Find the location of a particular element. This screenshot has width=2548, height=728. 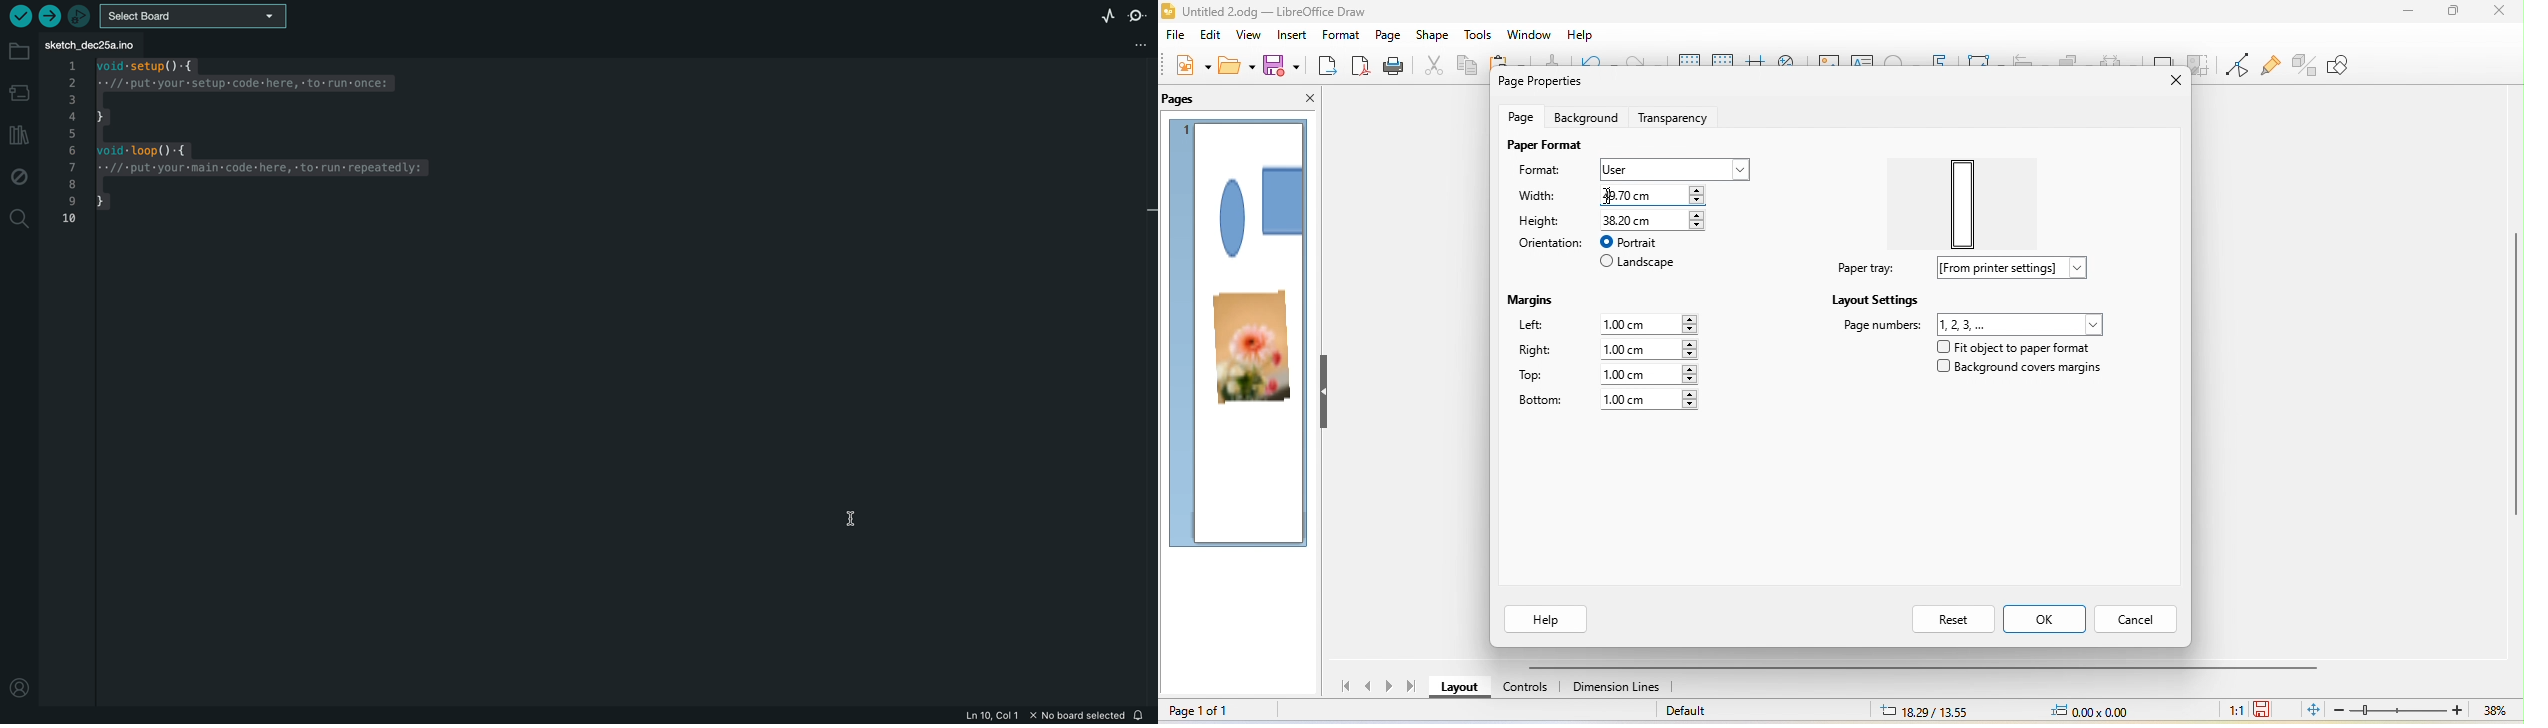

bottom is located at coordinates (1543, 403).